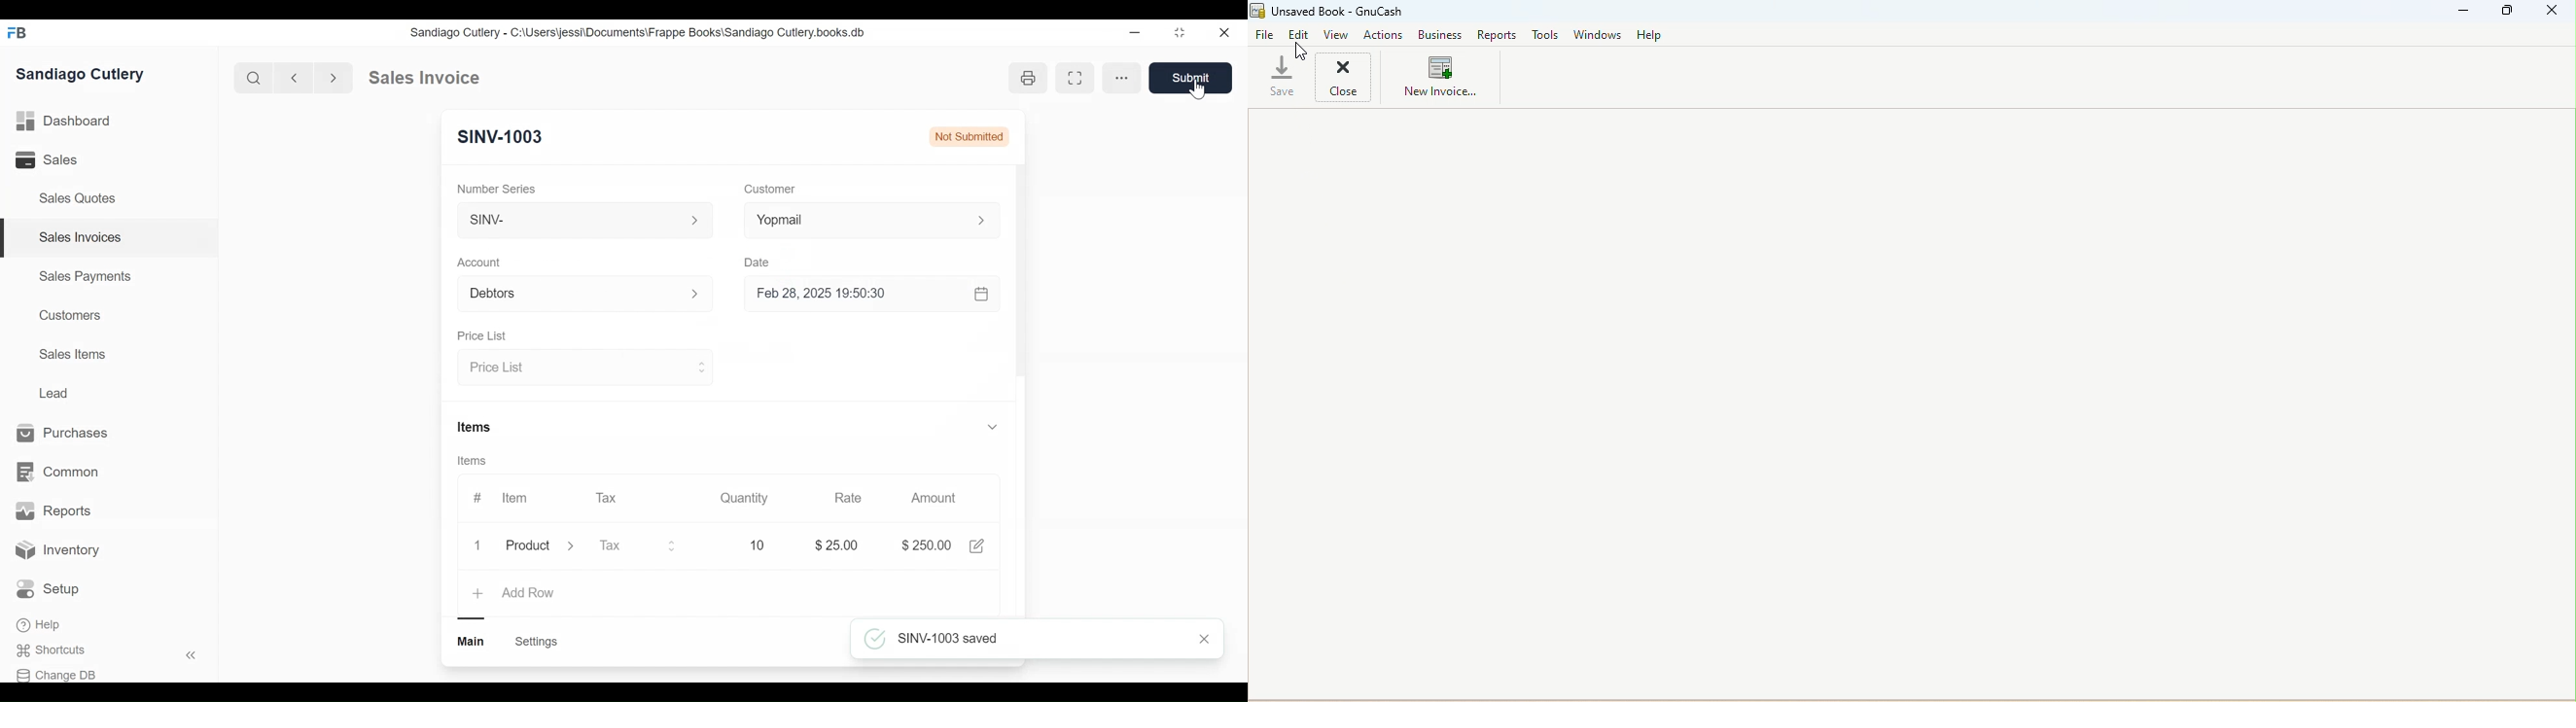 This screenshot has height=728, width=2576. I want to click on search, so click(254, 79).